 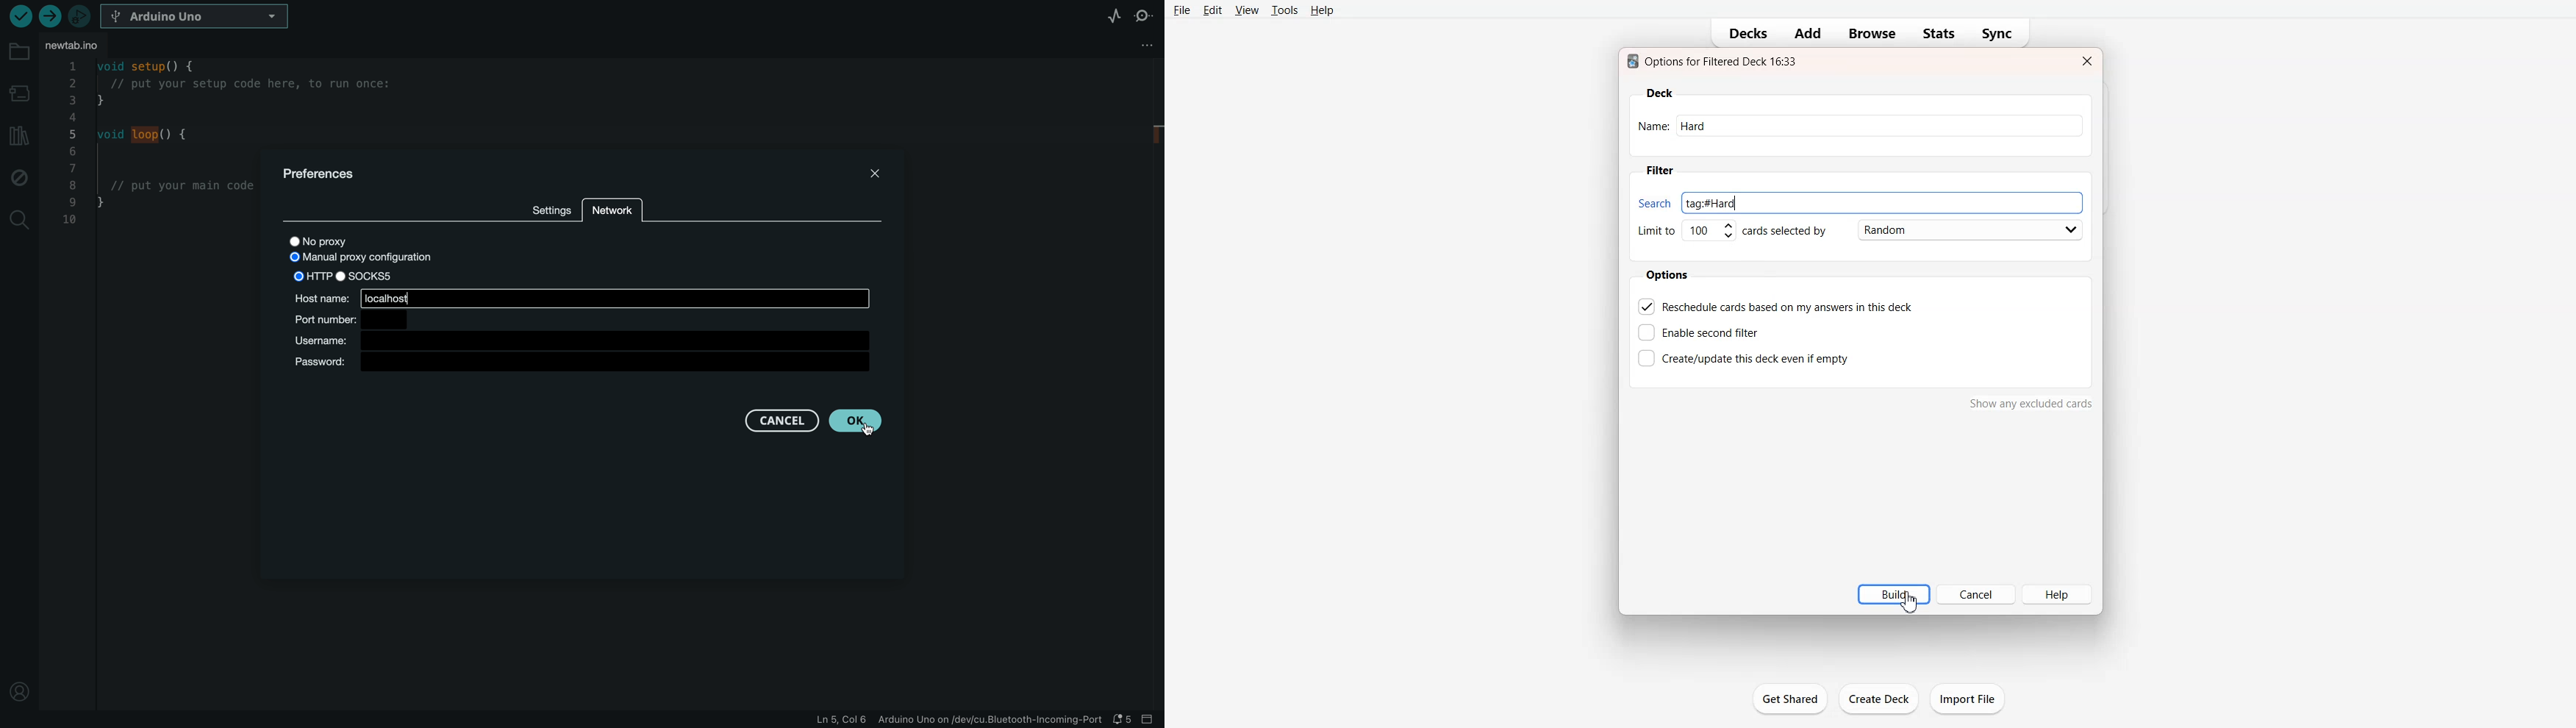 I want to click on verify, so click(x=20, y=16).